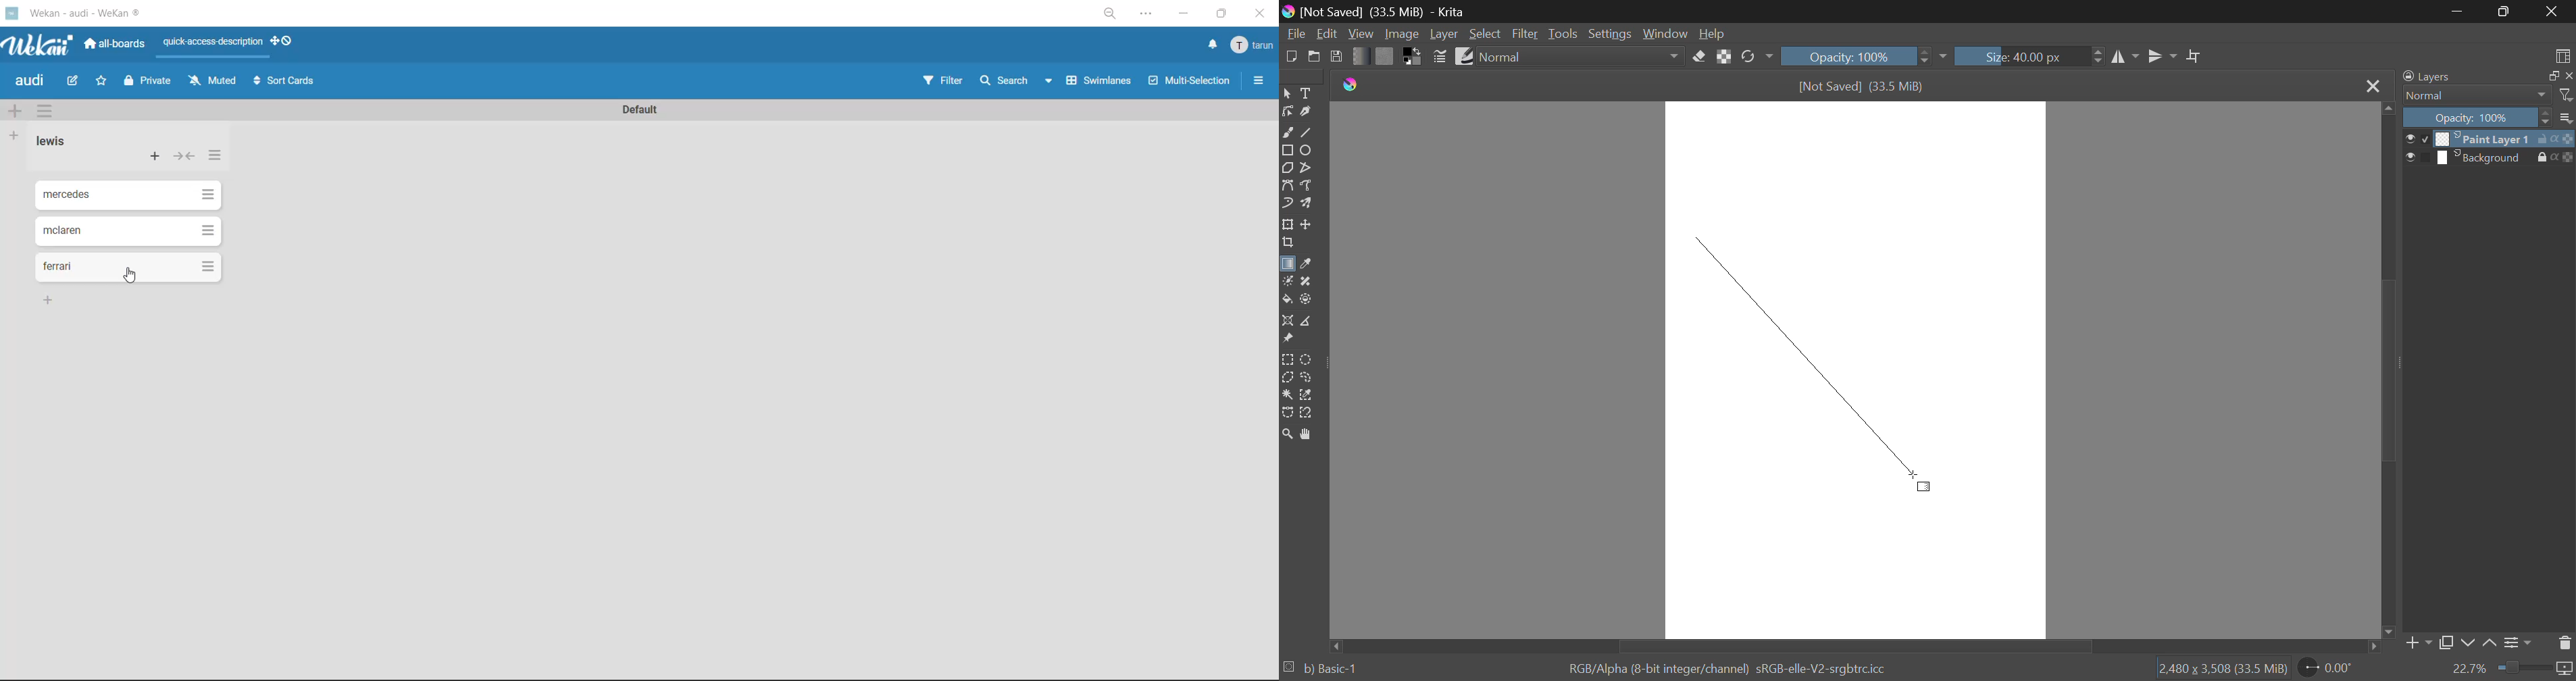 The width and height of the screenshot is (2576, 700). I want to click on Opacity: 100%, so click(1862, 56).